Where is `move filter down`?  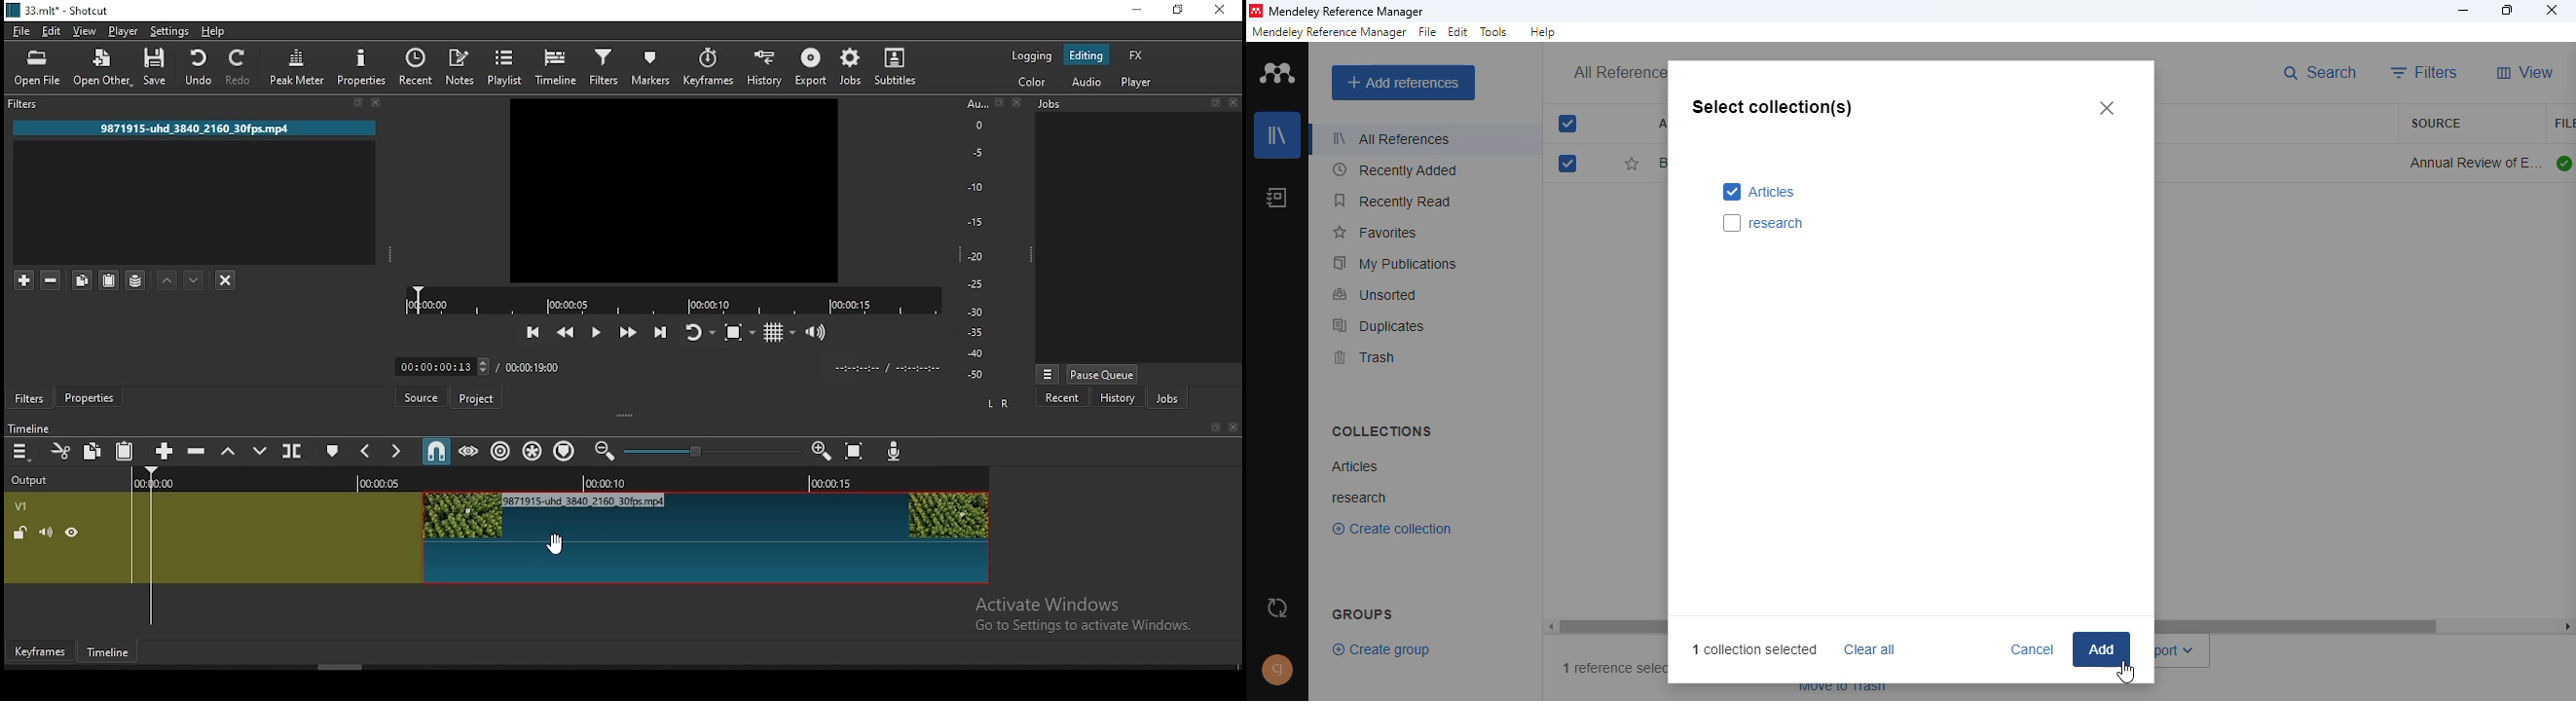 move filter down is located at coordinates (196, 278).